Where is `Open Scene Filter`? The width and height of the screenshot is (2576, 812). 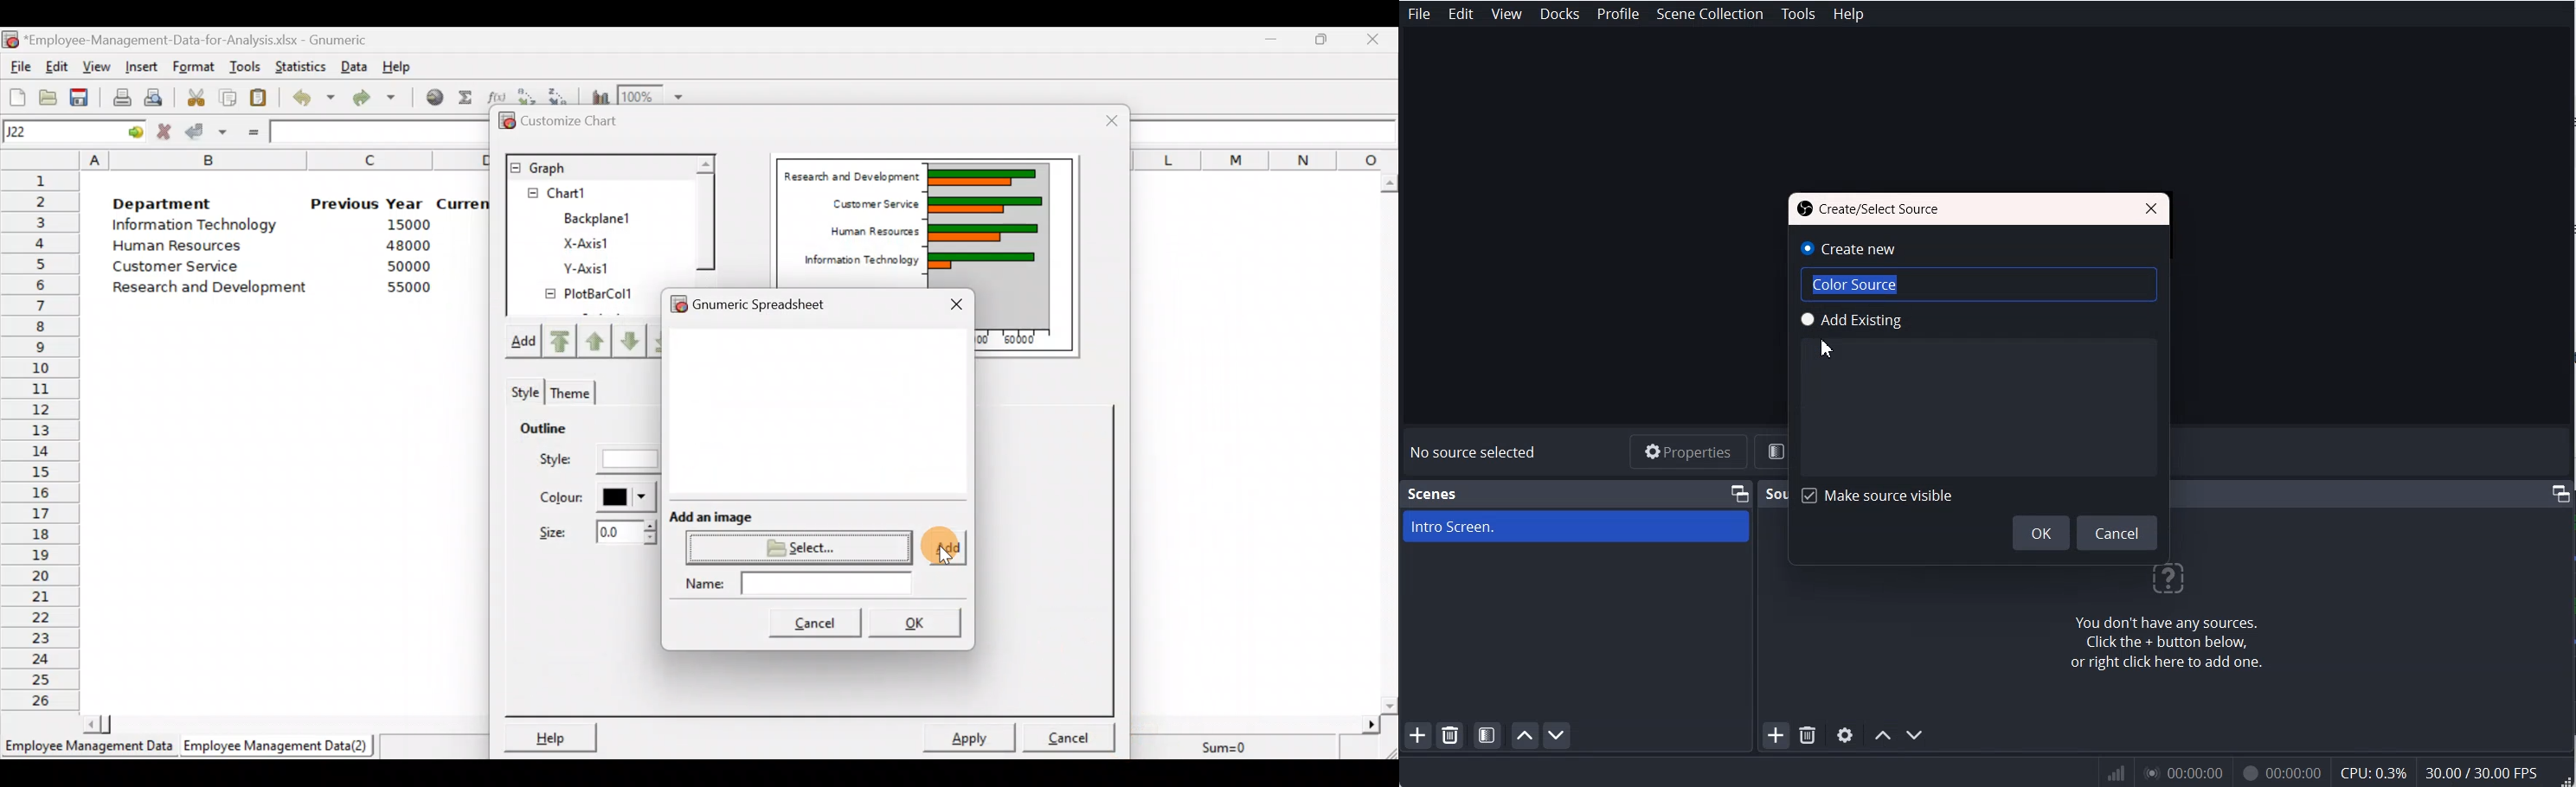
Open Scene Filter is located at coordinates (1488, 735).